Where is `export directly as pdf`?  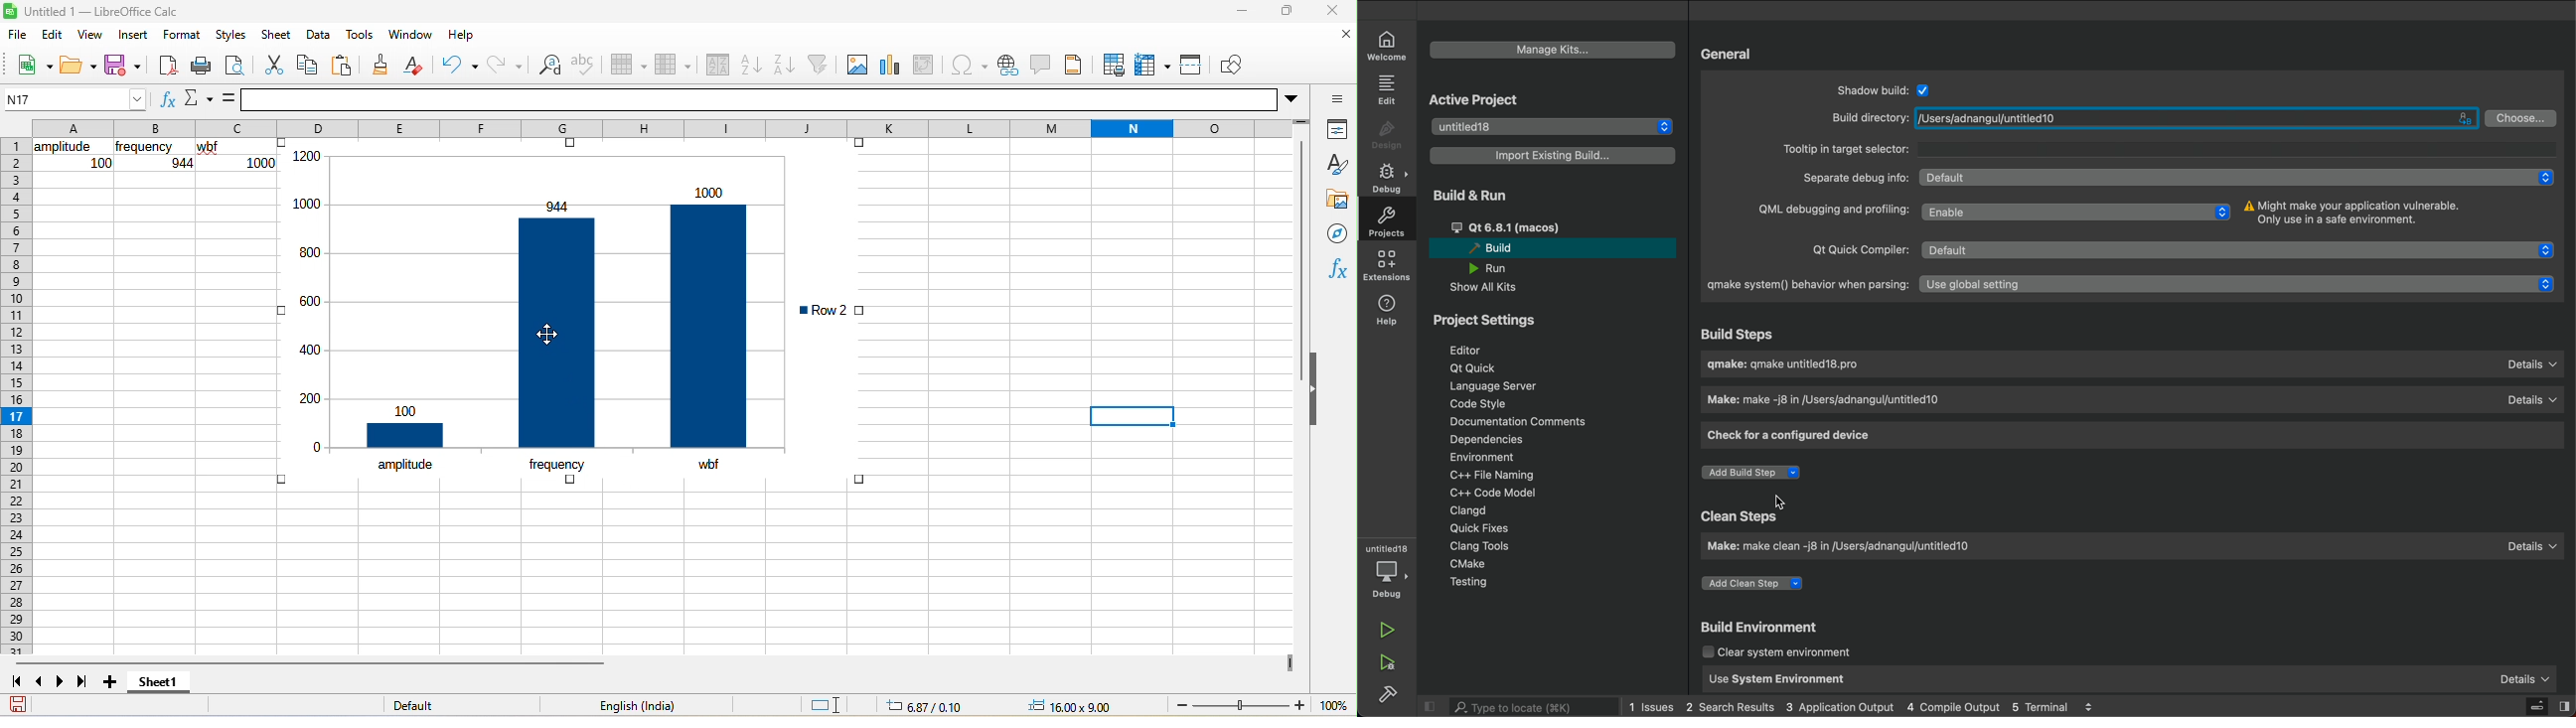
export directly as pdf is located at coordinates (172, 68).